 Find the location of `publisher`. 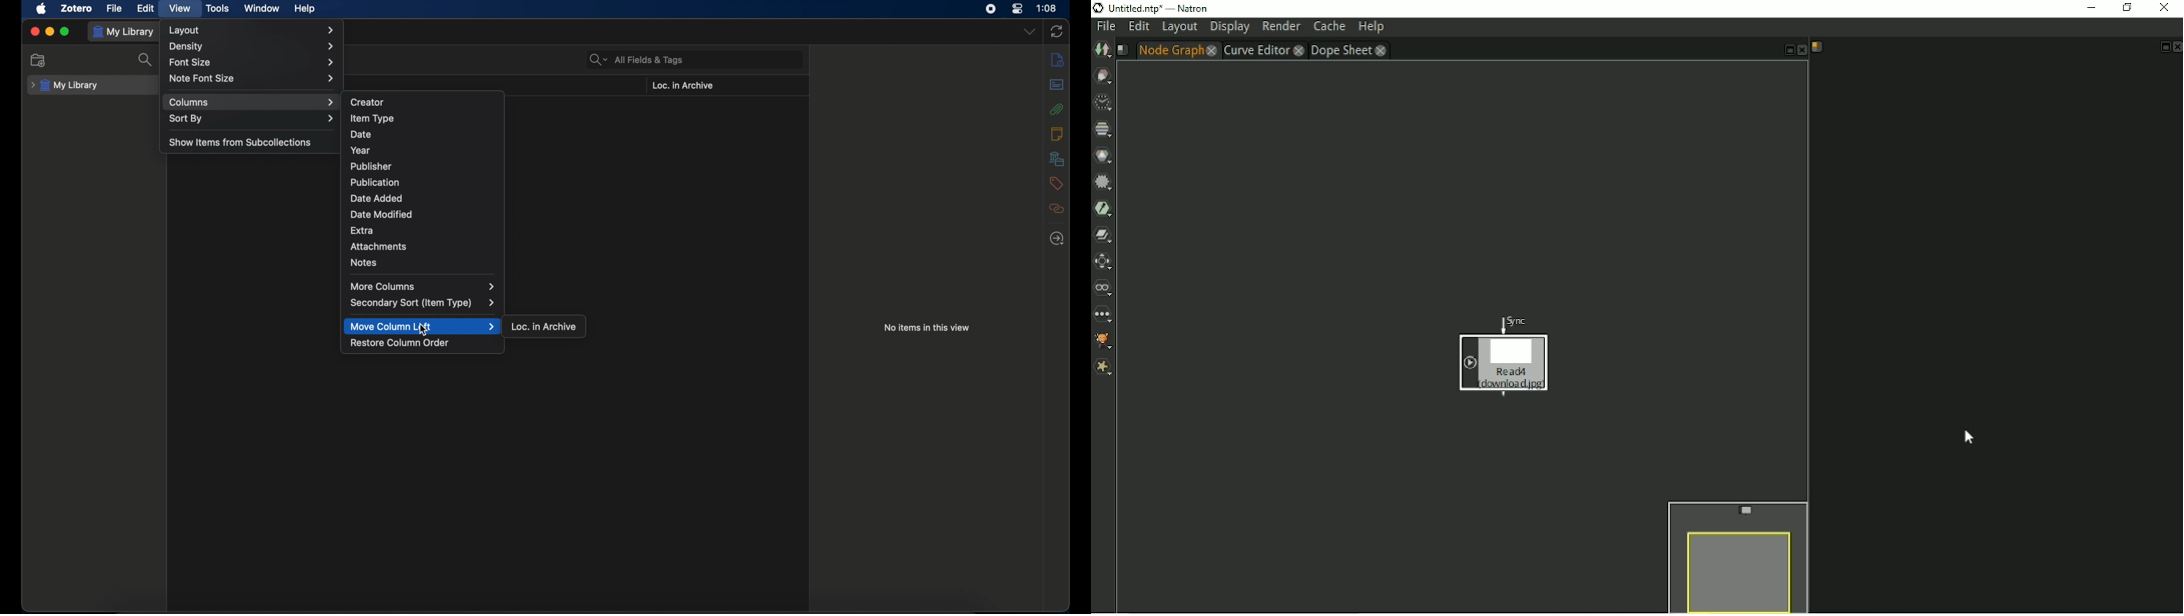

publisher is located at coordinates (372, 167).